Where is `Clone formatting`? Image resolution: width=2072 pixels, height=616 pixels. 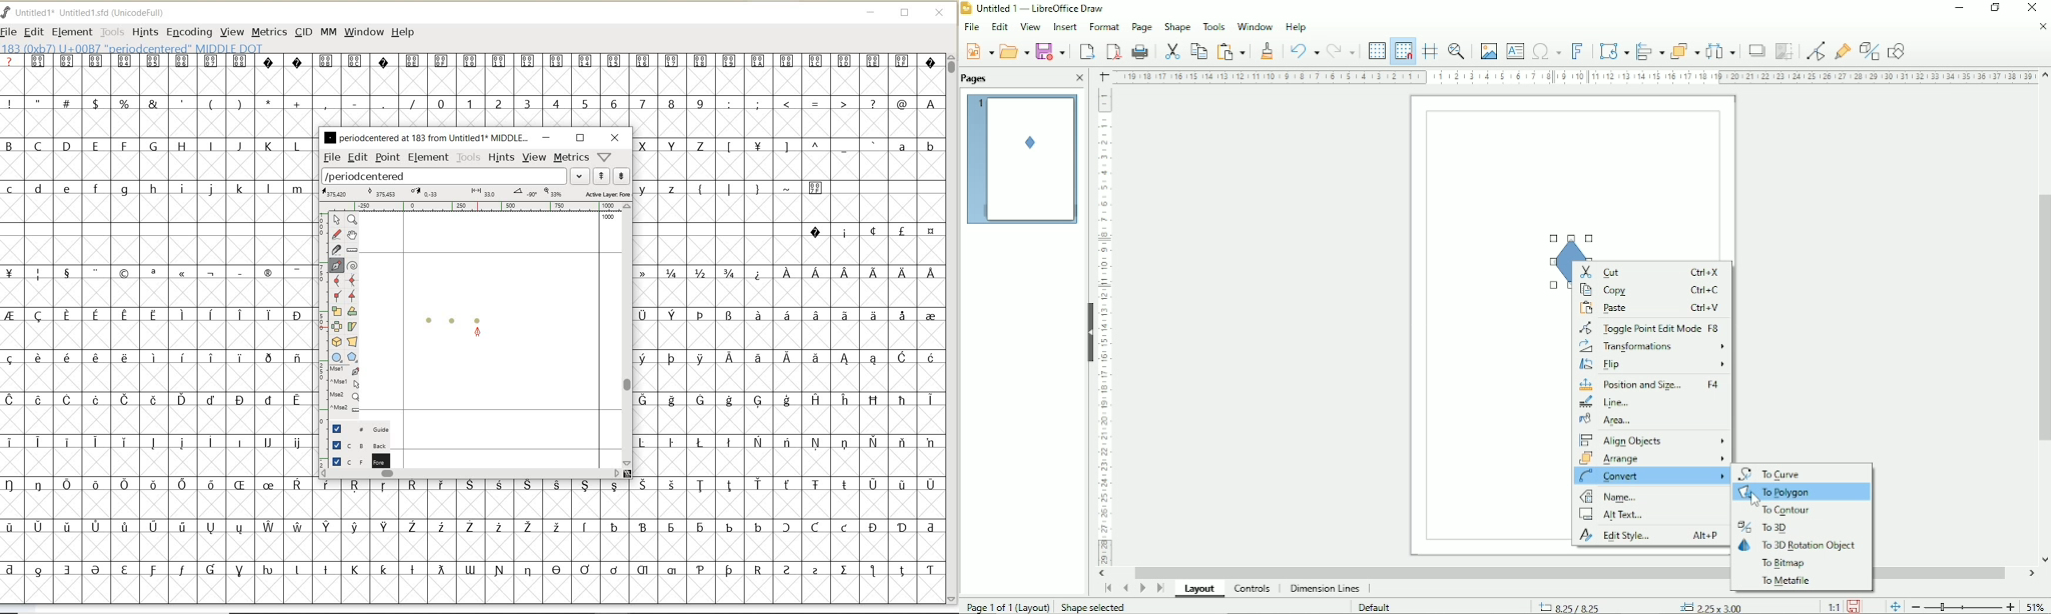
Clone formatting is located at coordinates (1268, 49).